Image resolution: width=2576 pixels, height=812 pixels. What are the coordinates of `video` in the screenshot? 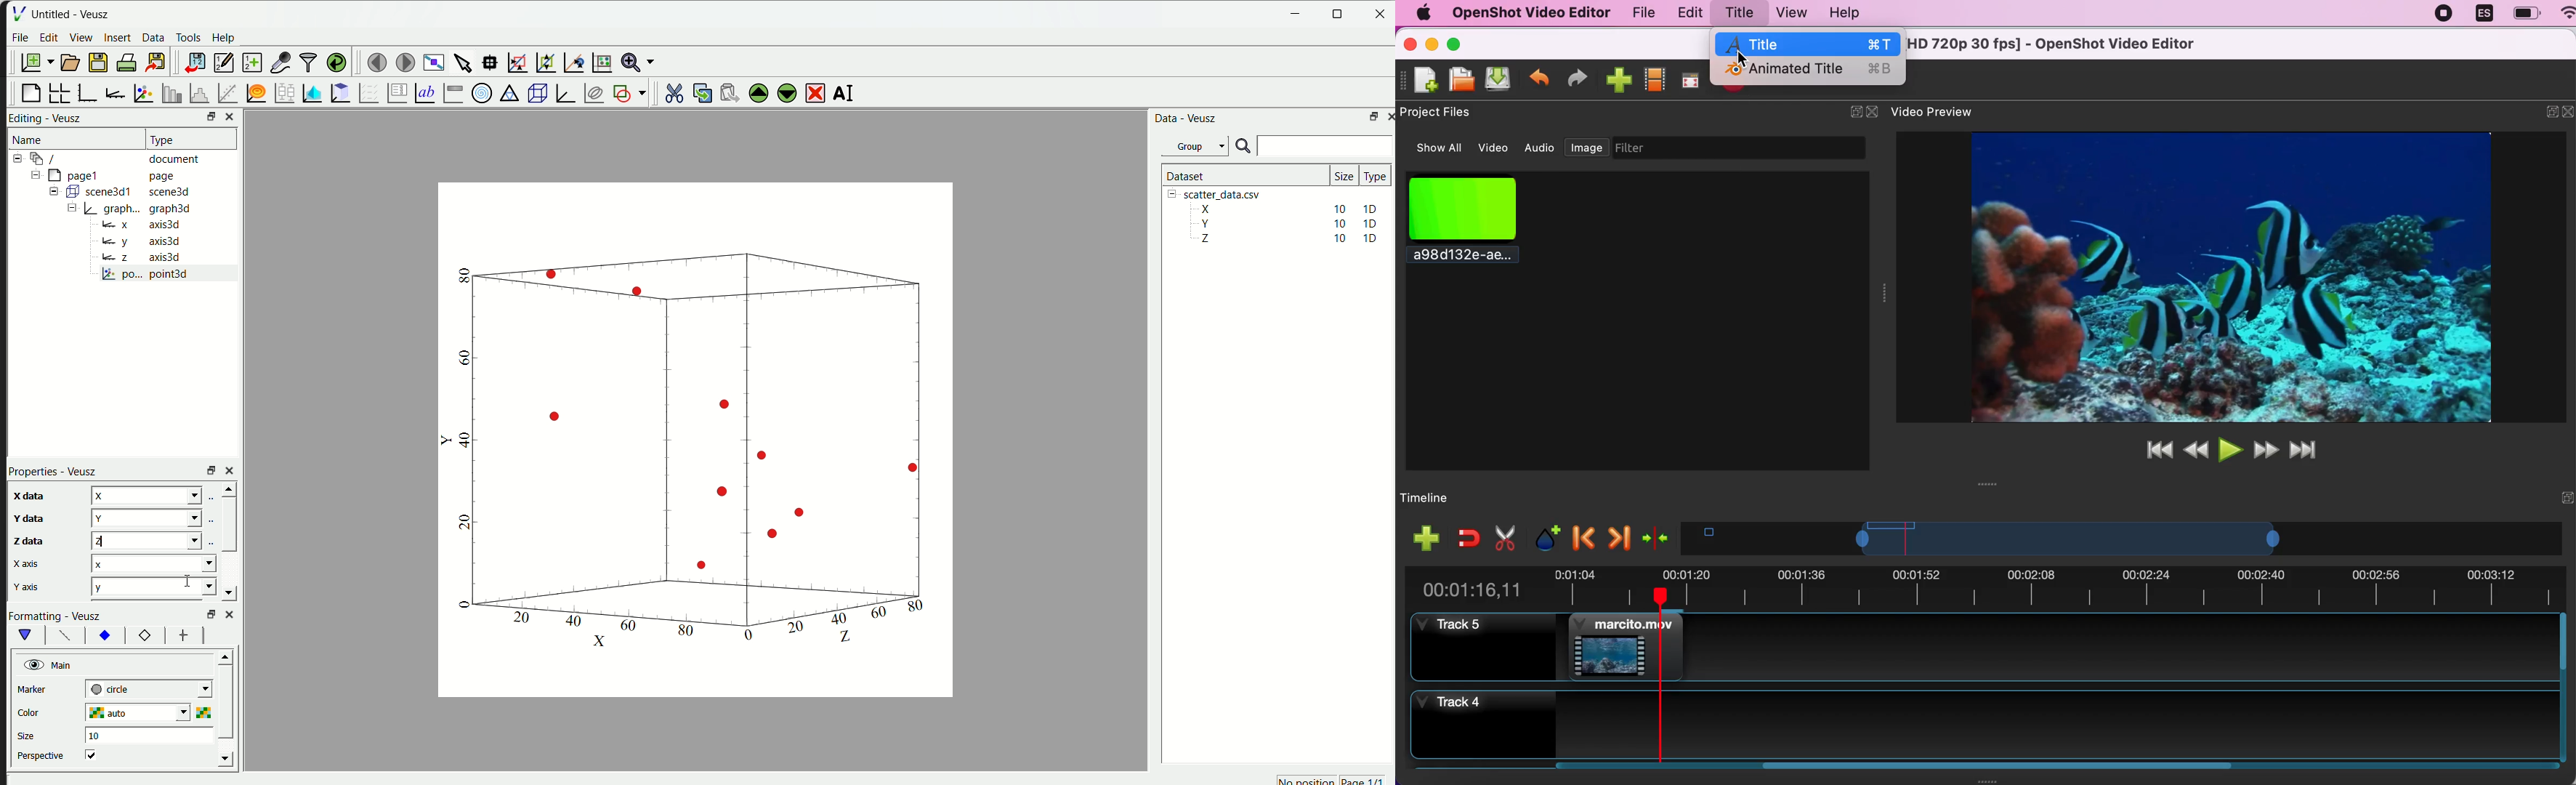 It's located at (1495, 146).